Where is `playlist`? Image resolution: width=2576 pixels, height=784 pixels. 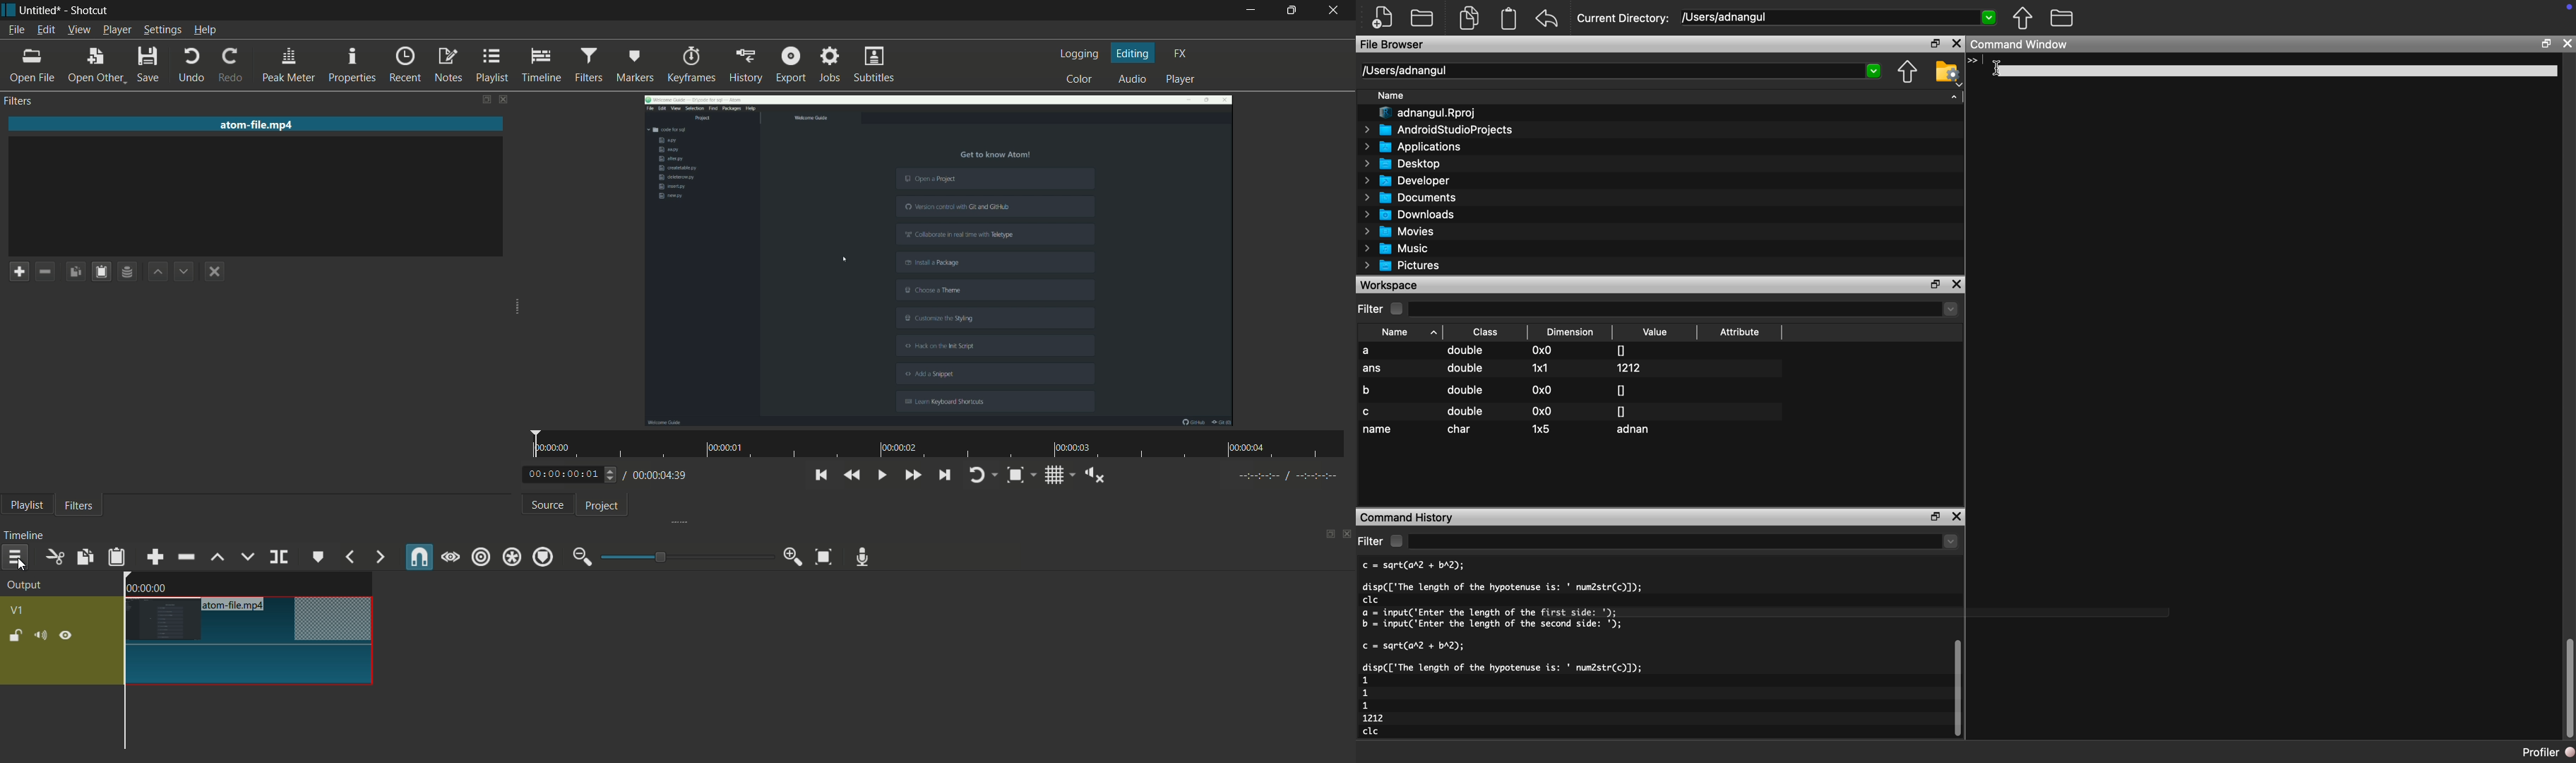
playlist is located at coordinates (492, 65).